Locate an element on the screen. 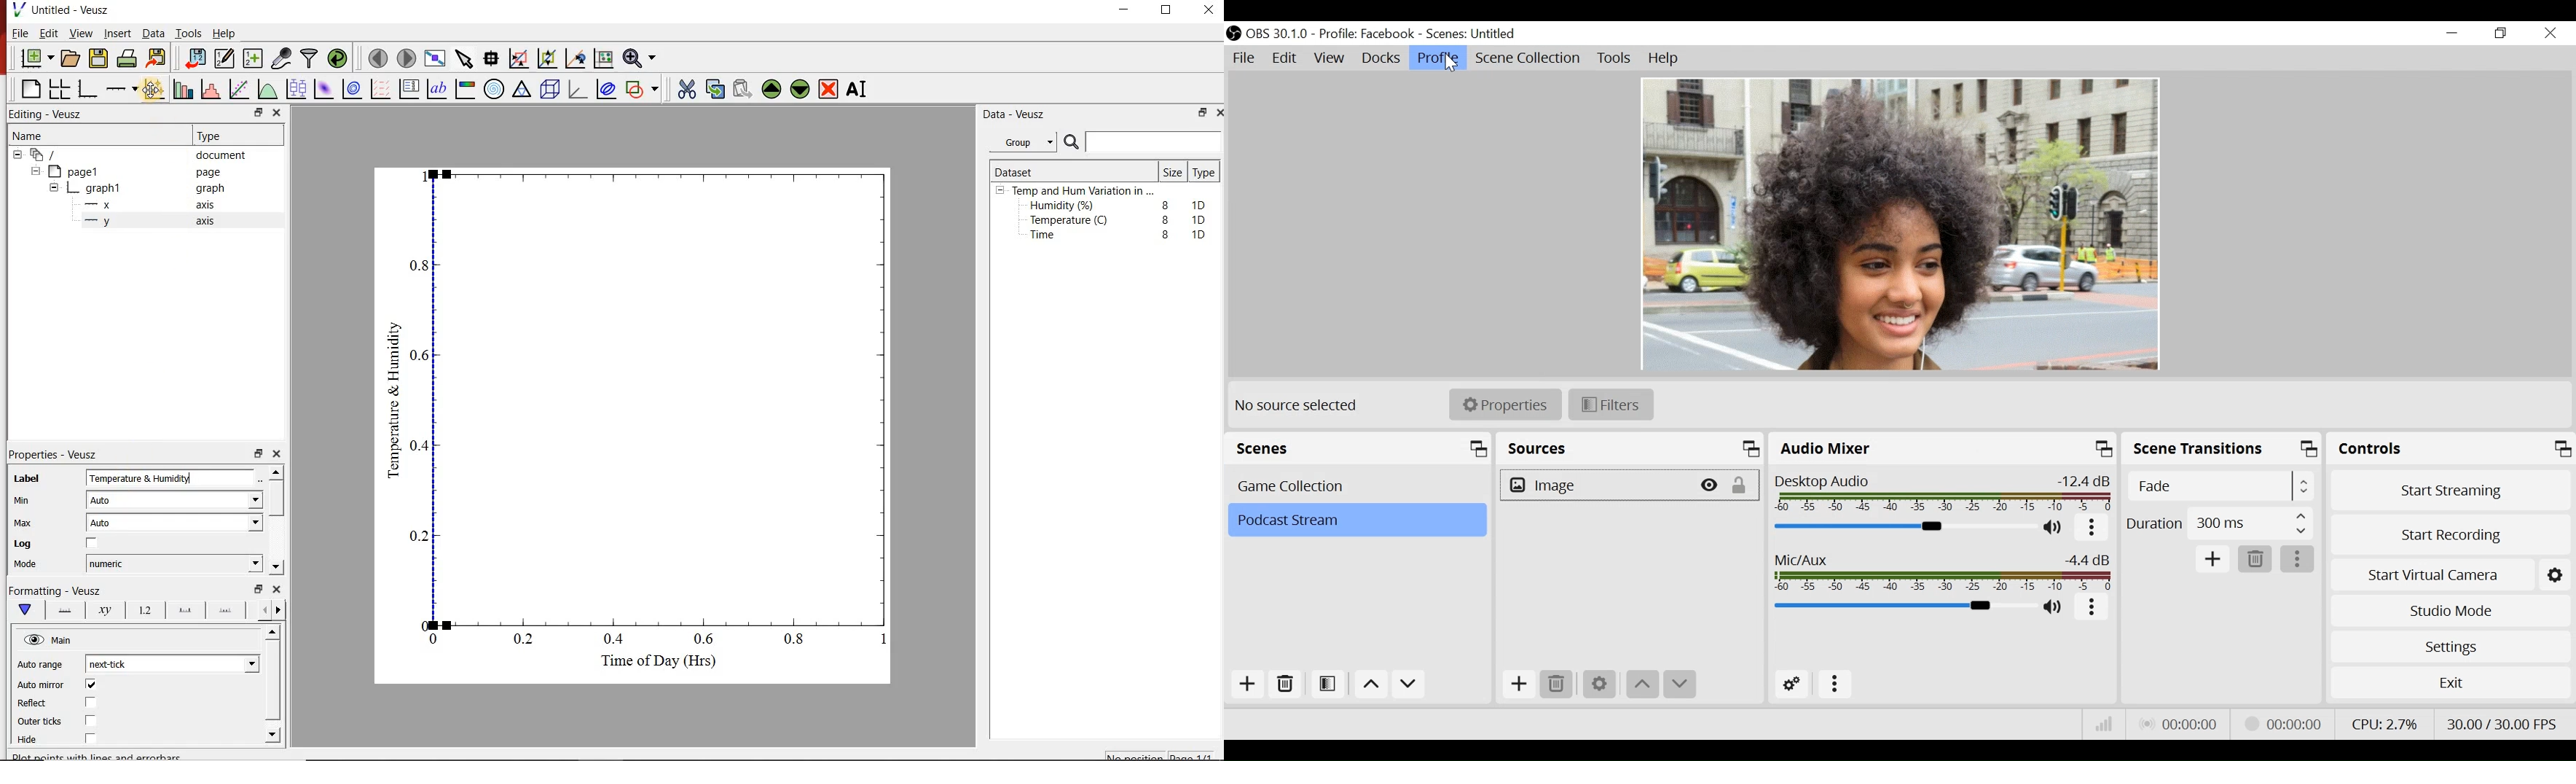 The width and height of the screenshot is (2576, 784). Scene Transition is located at coordinates (2222, 448).